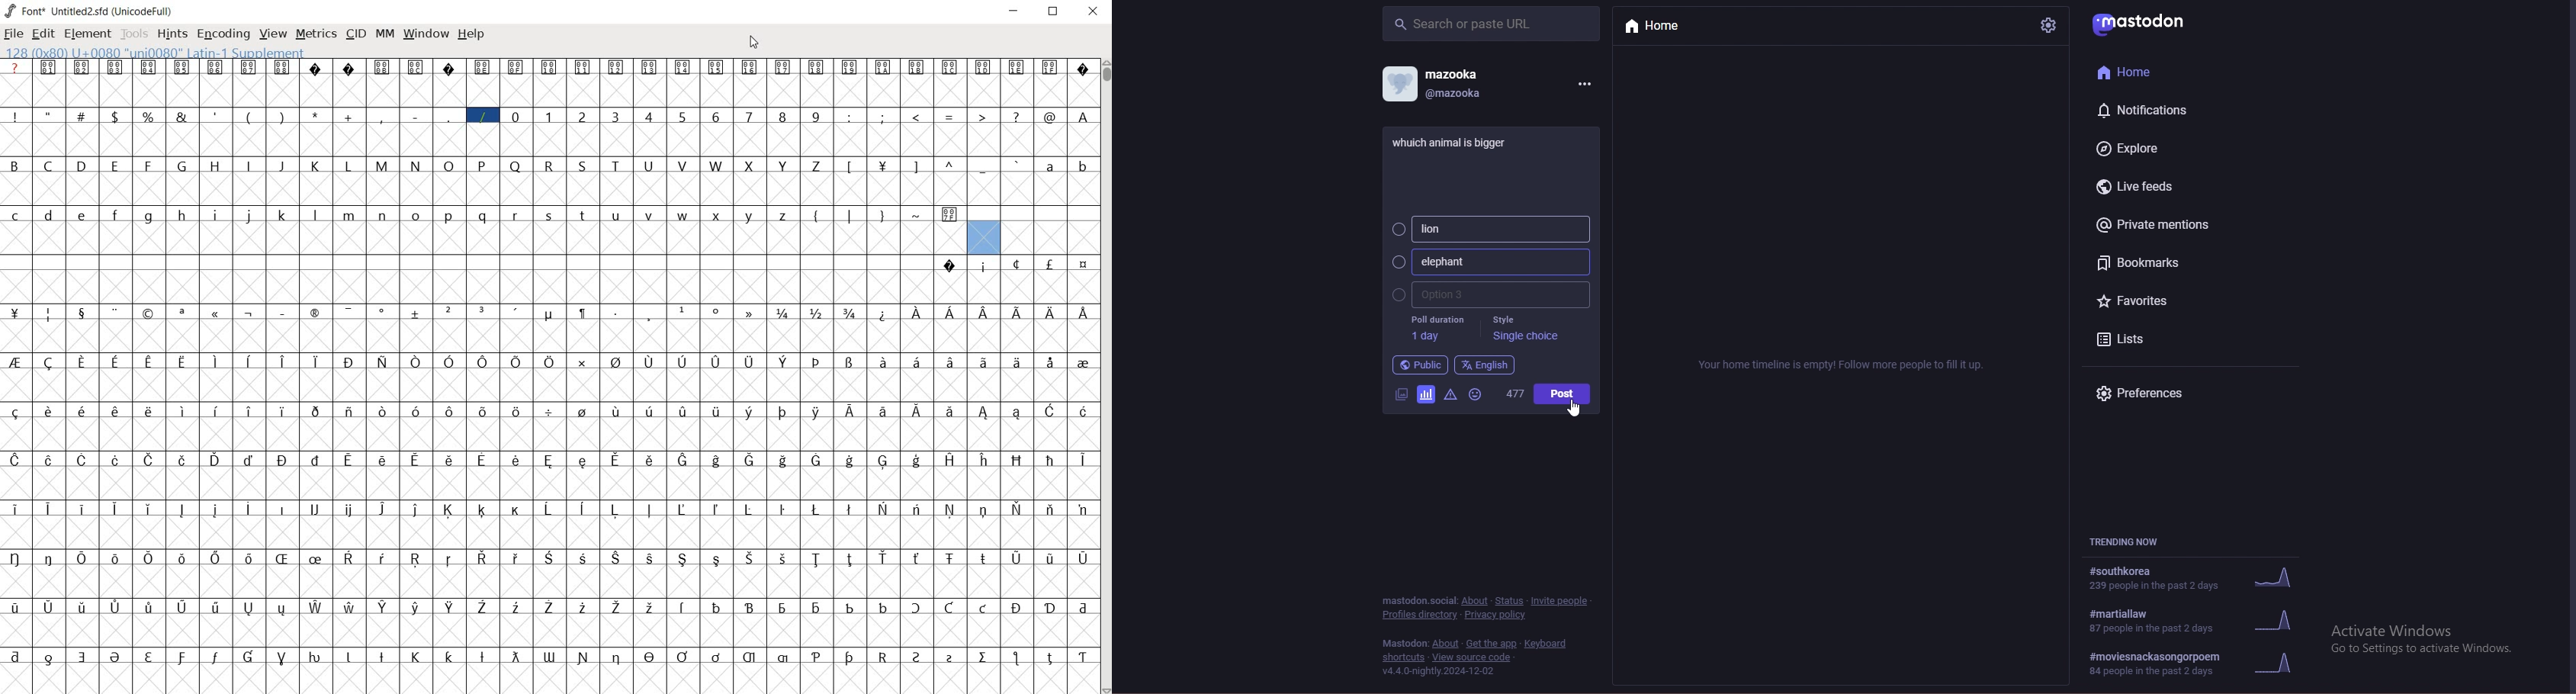  What do you see at coordinates (216, 116) in the screenshot?
I see `glyph` at bounding box center [216, 116].